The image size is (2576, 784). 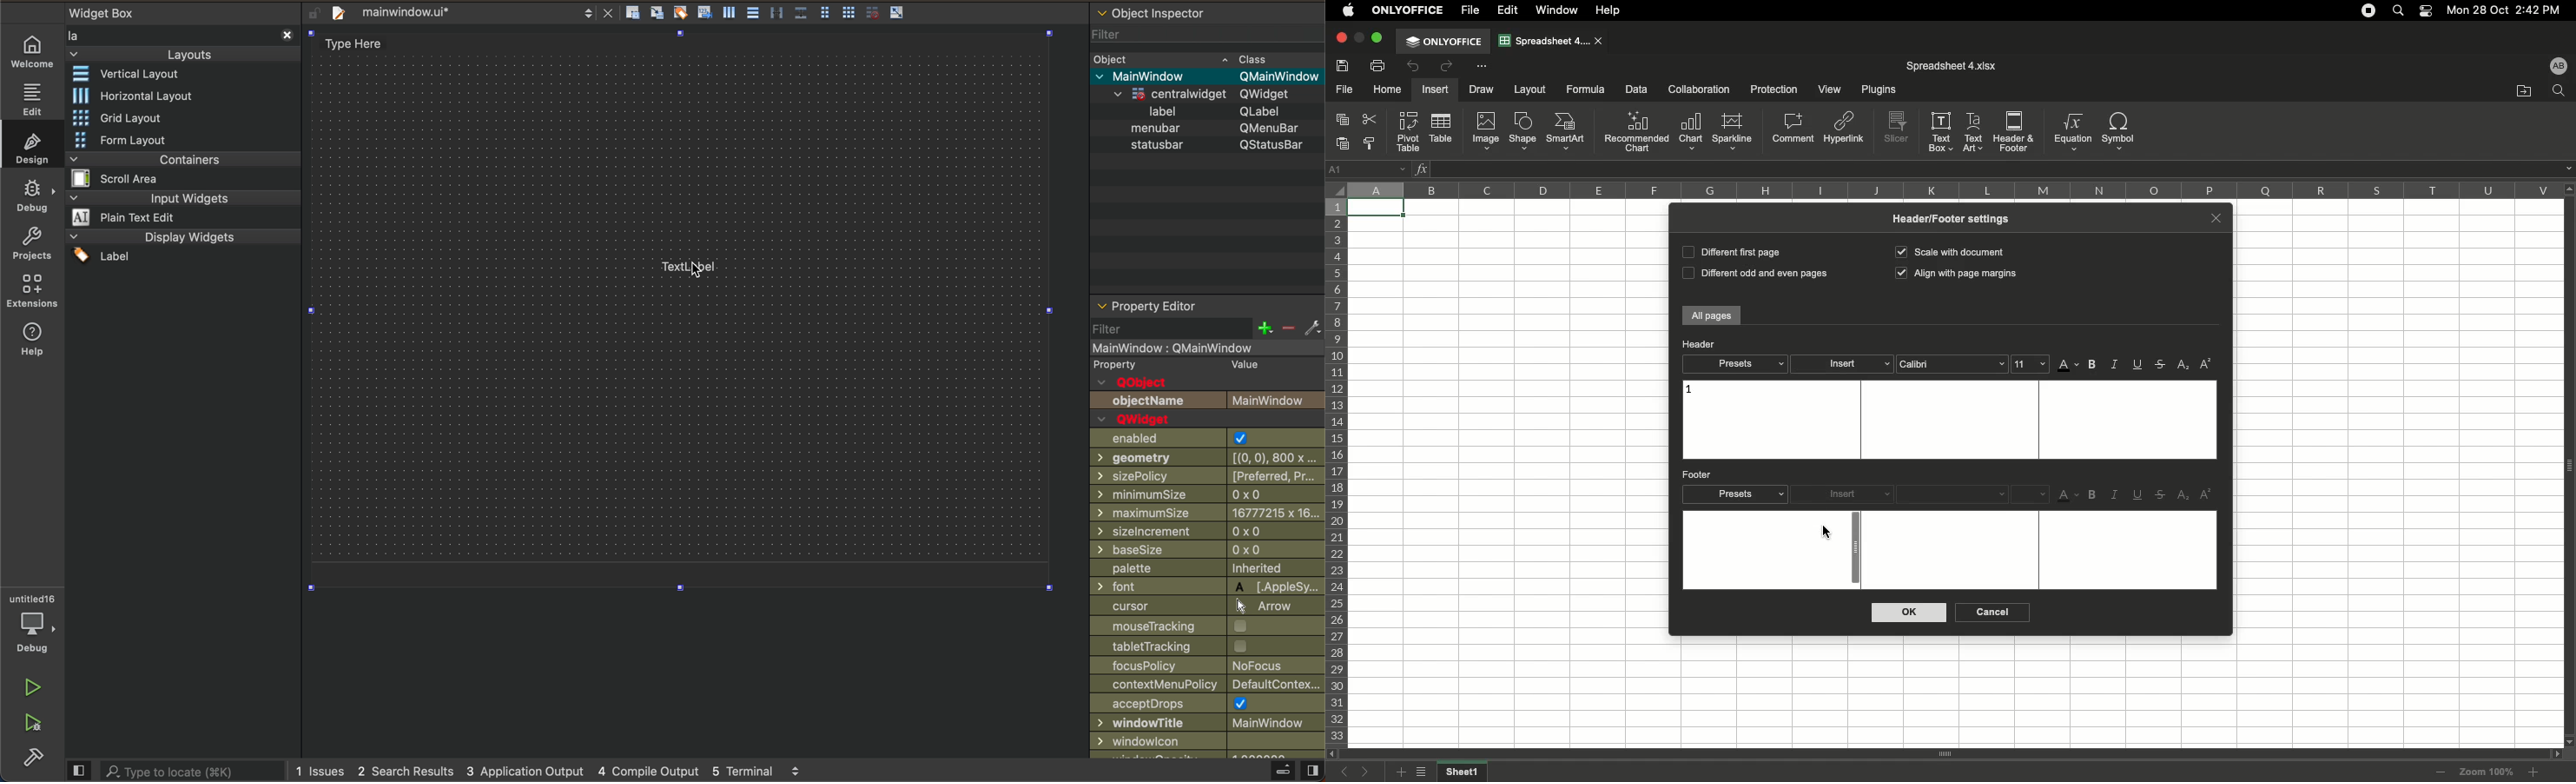 What do you see at coordinates (2116, 494) in the screenshot?
I see `Italics` at bounding box center [2116, 494].